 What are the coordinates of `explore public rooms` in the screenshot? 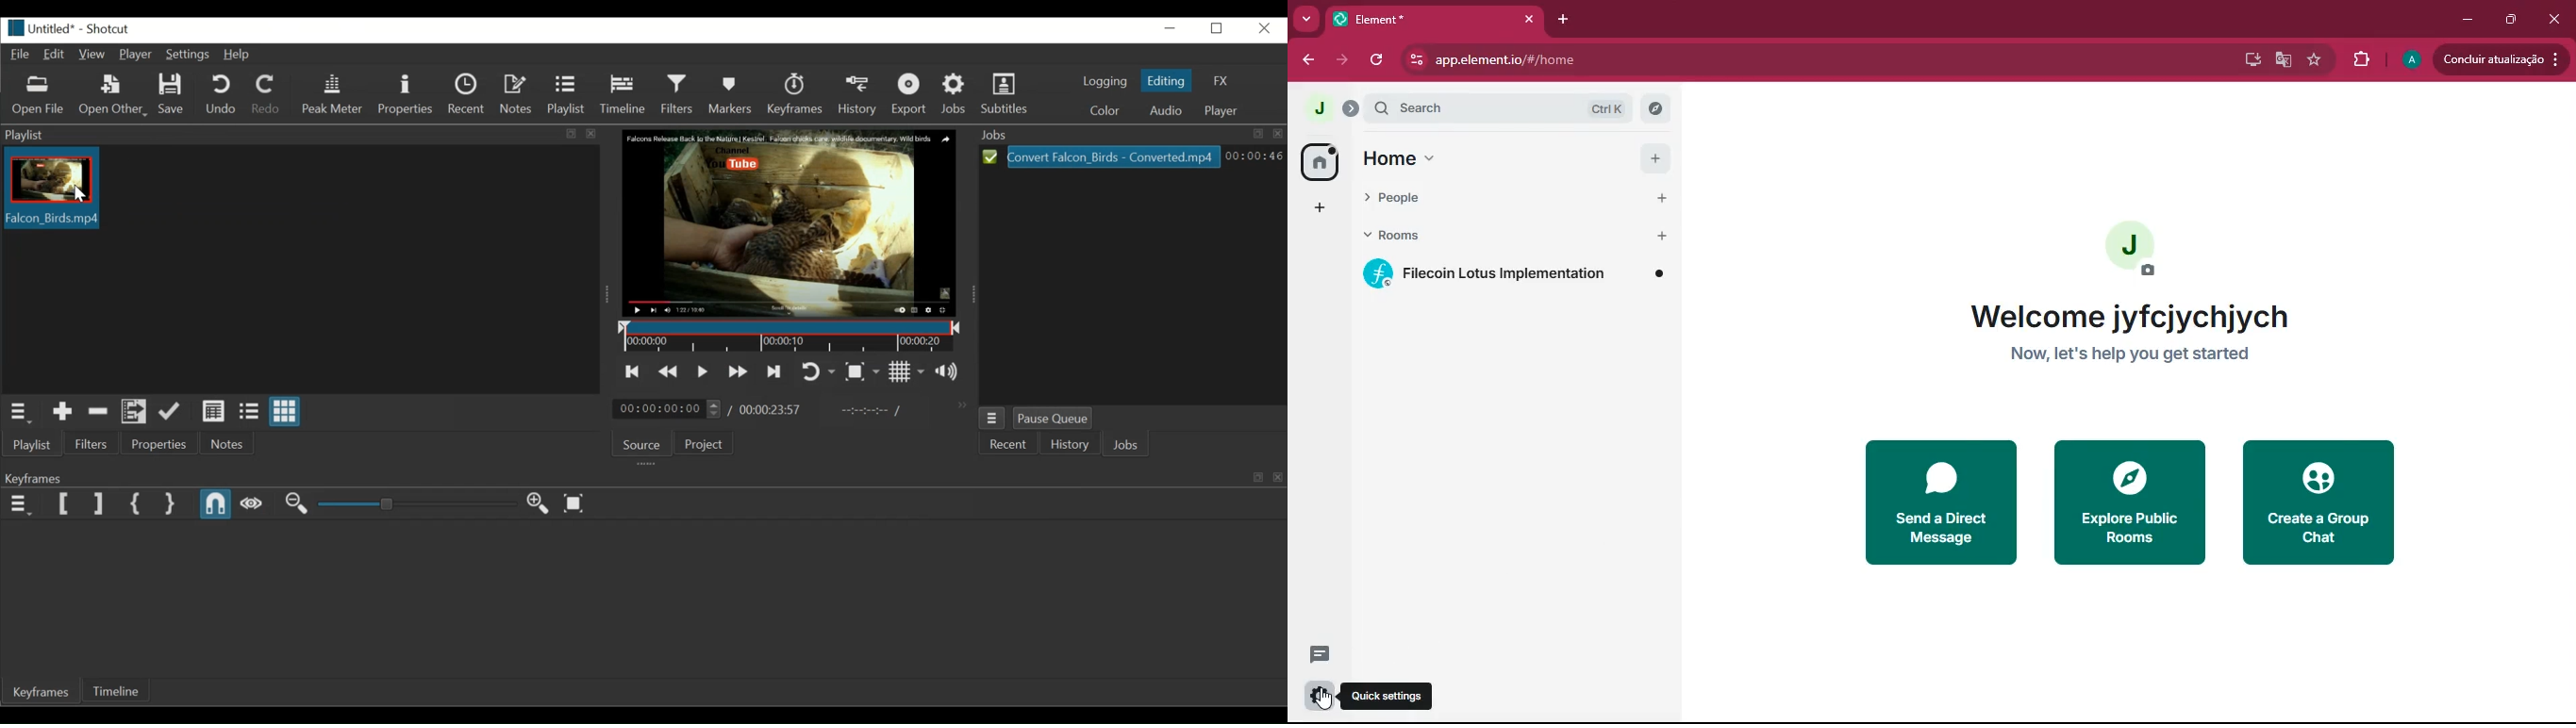 It's located at (2127, 503).